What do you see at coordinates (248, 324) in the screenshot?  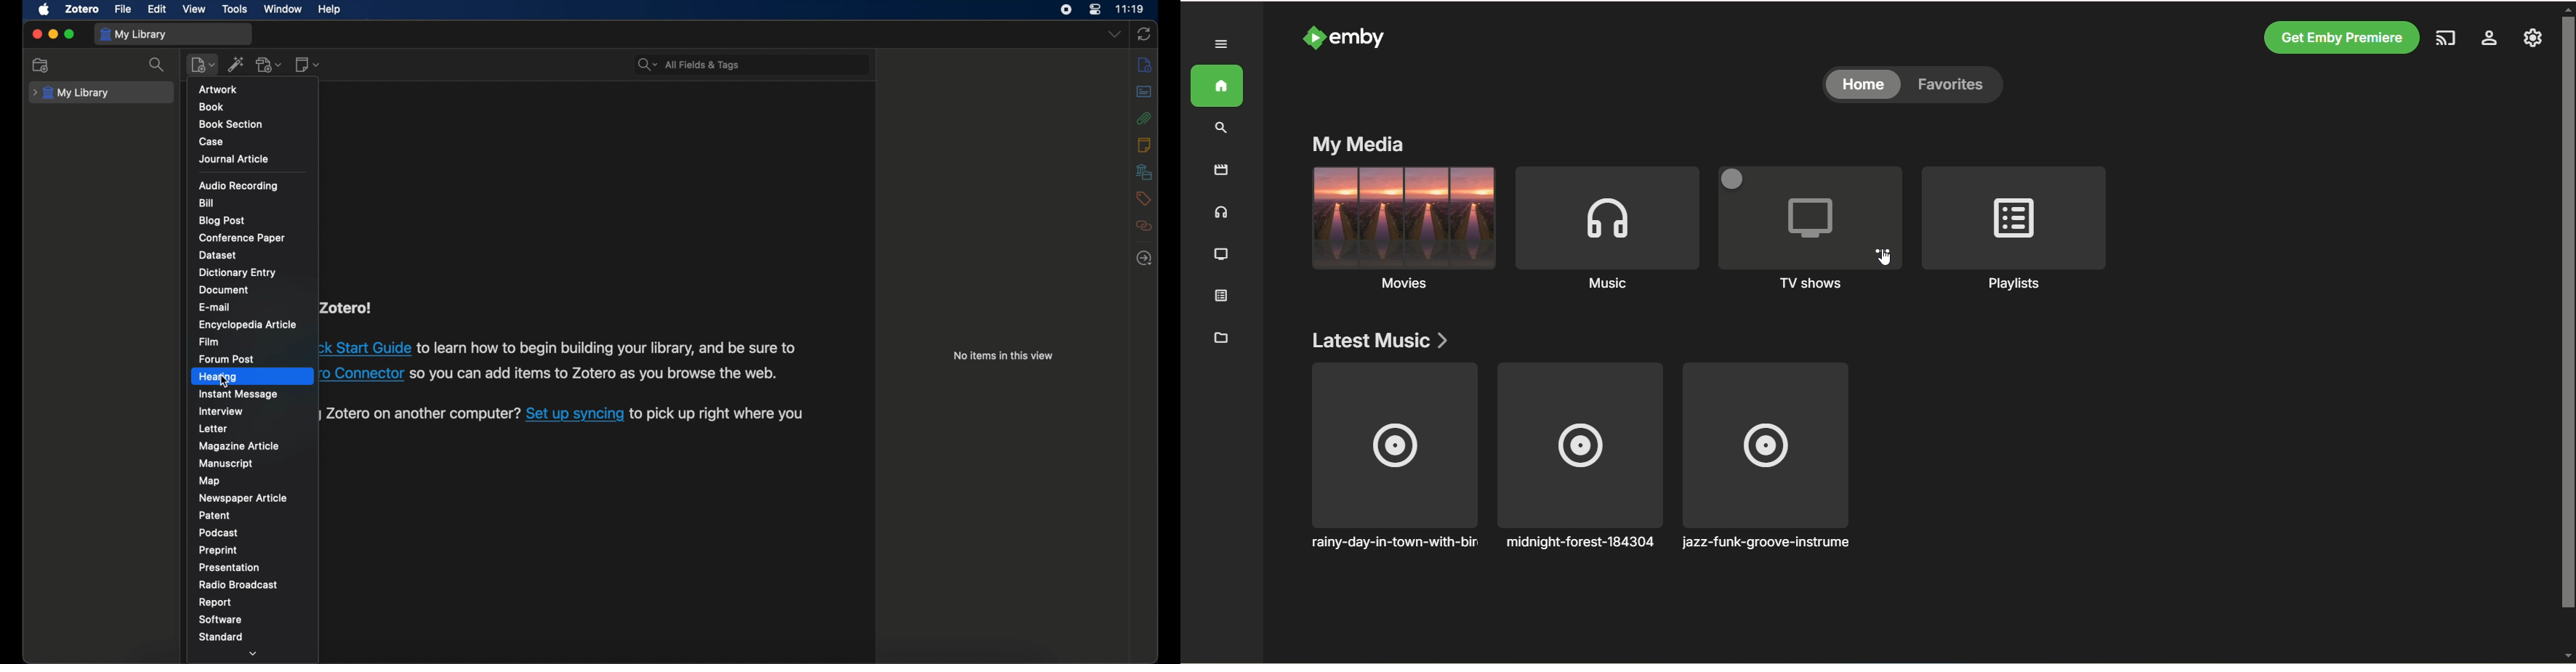 I see `encyclopedia article` at bounding box center [248, 324].